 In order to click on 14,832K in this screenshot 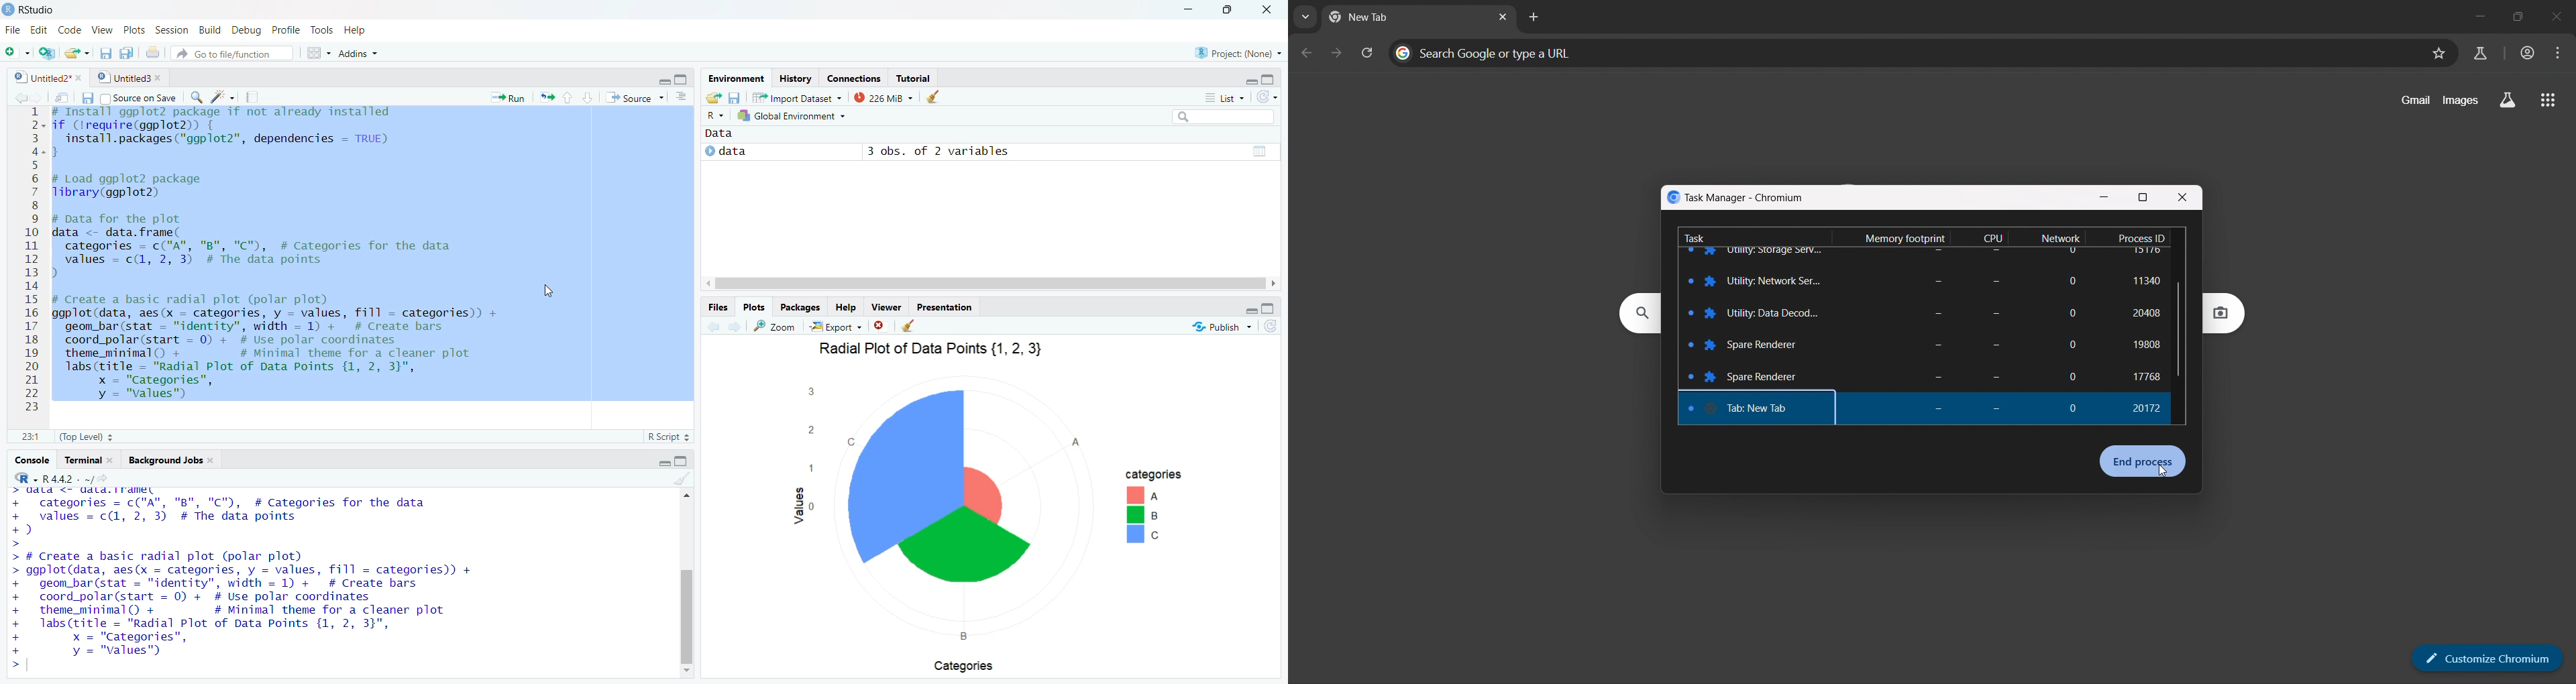, I will do `click(1934, 409)`.